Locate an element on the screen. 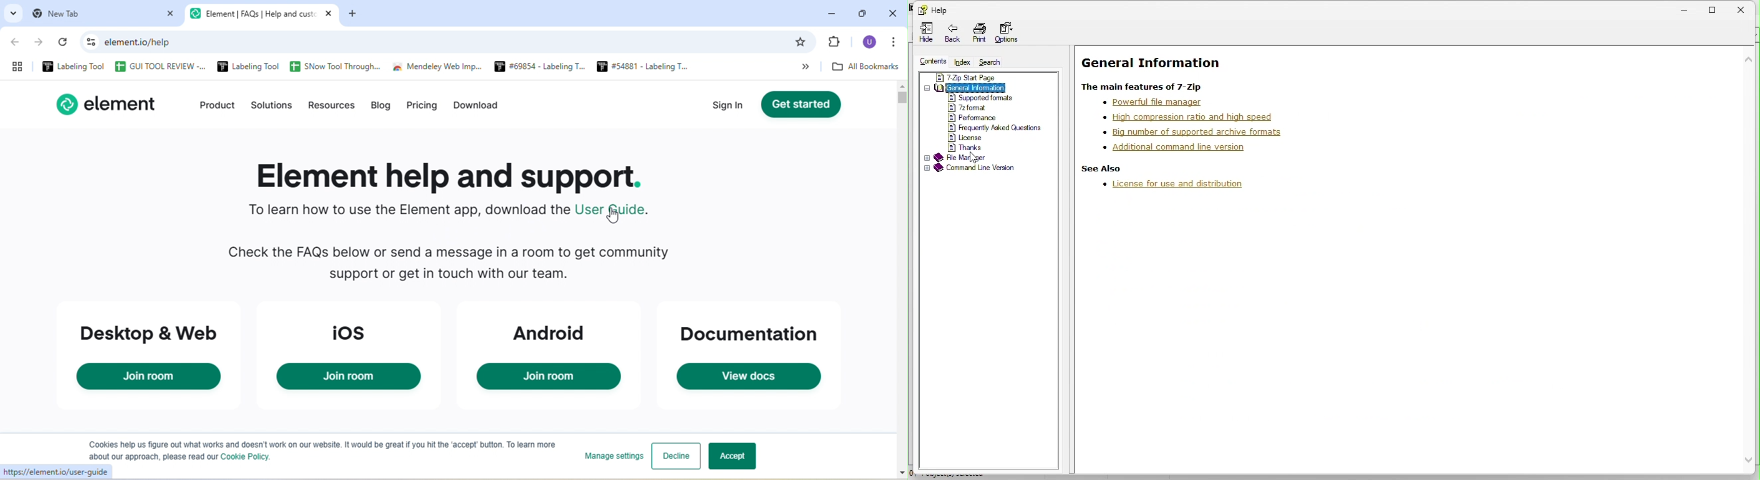  #54881 - Labeling T... is located at coordinates (638, 66).